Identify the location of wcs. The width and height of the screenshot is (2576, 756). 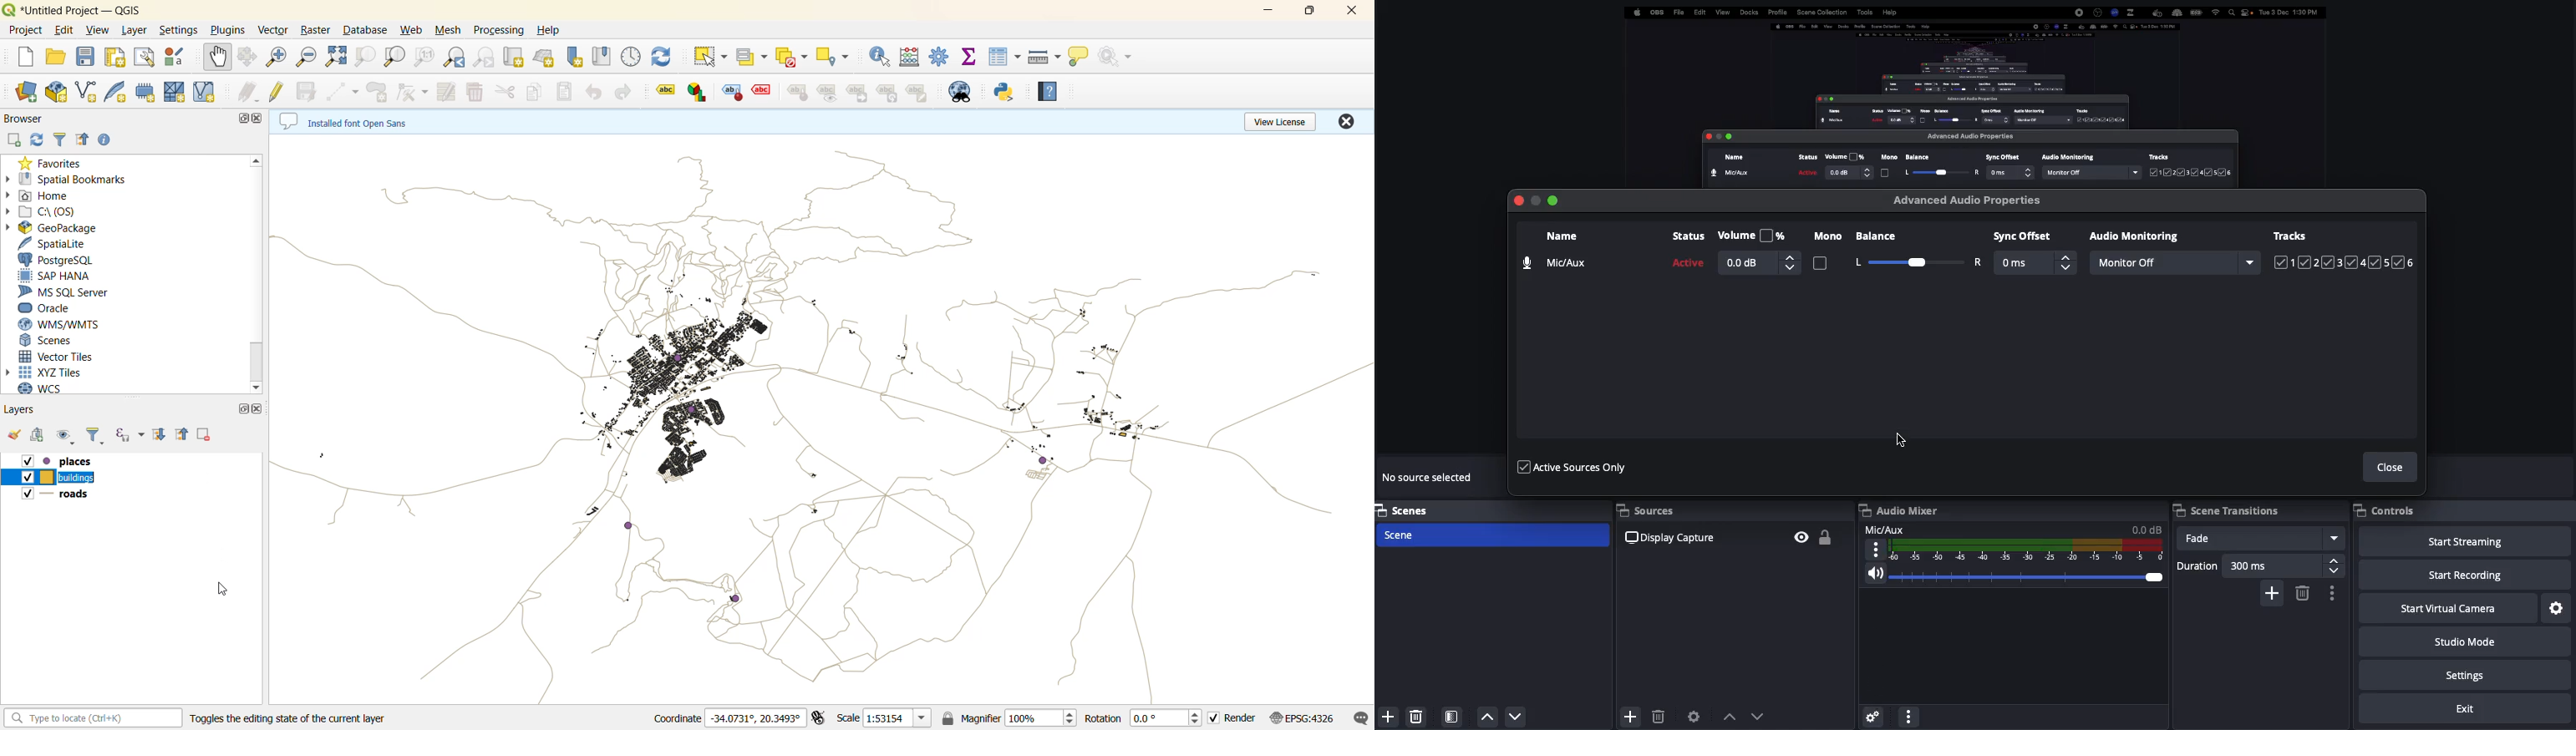
(49, 389).